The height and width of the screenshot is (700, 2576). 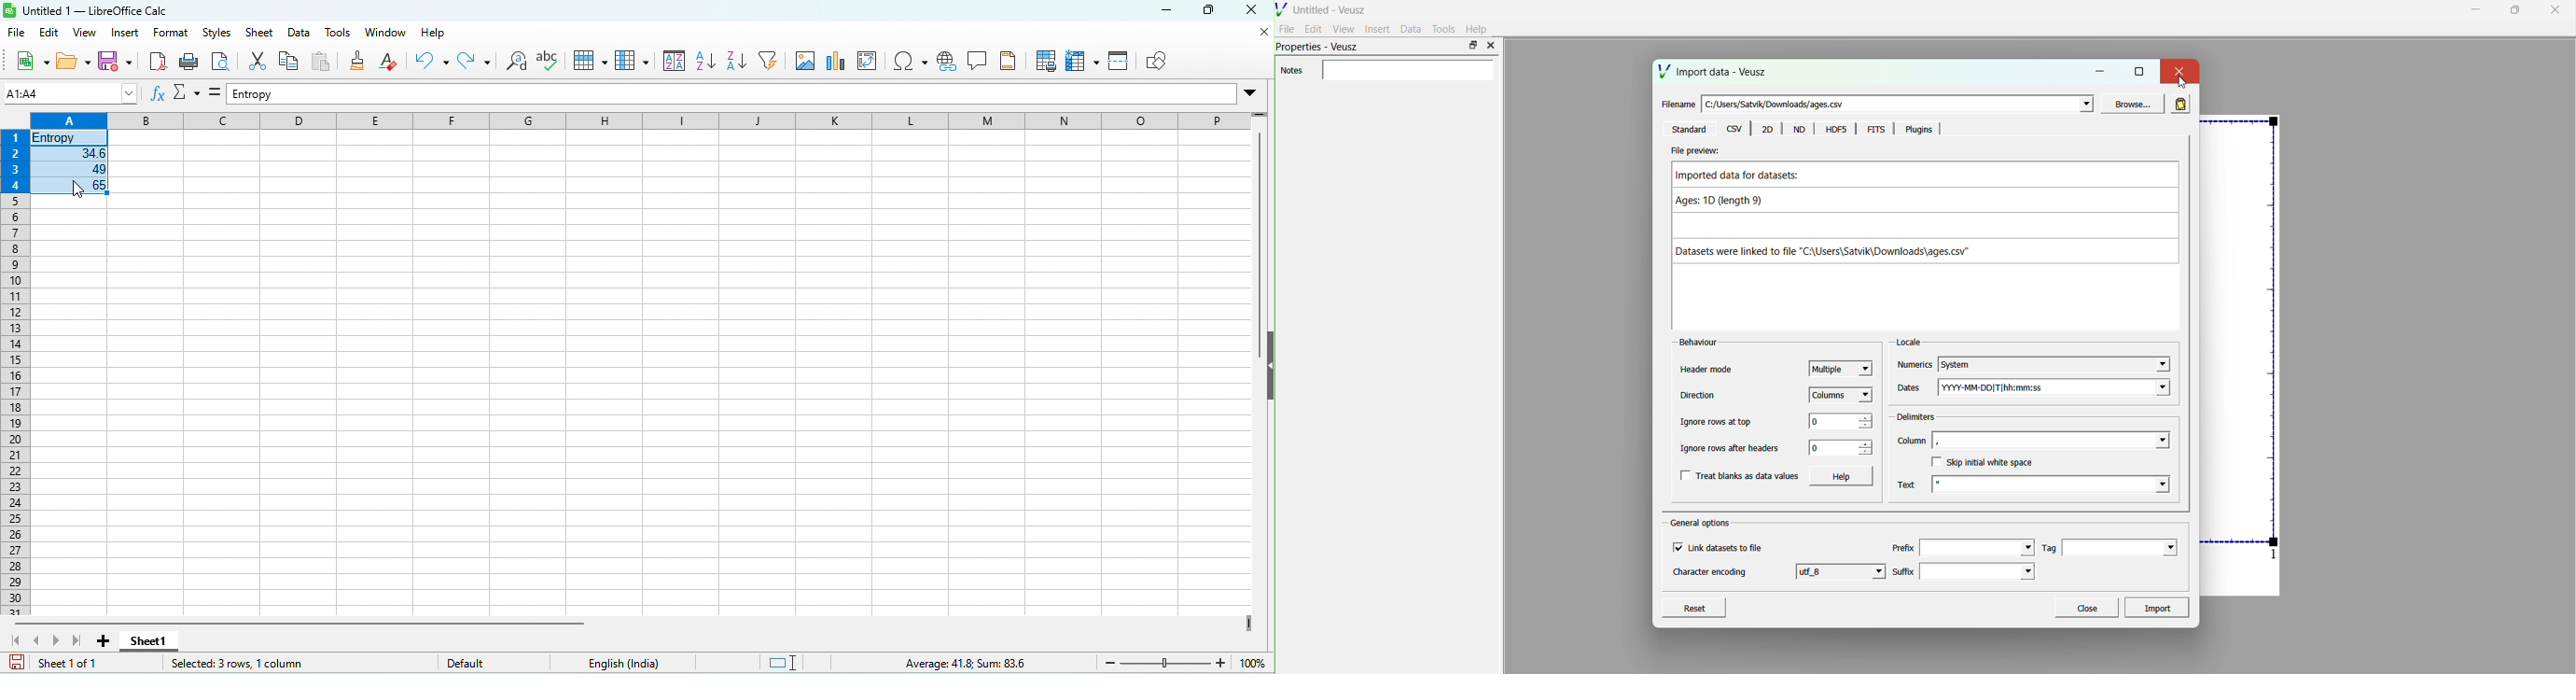 What do you see at coordinates (391, 64) in the screenshot?
I see `clear direct formatting` at bounding box center [391, 64].